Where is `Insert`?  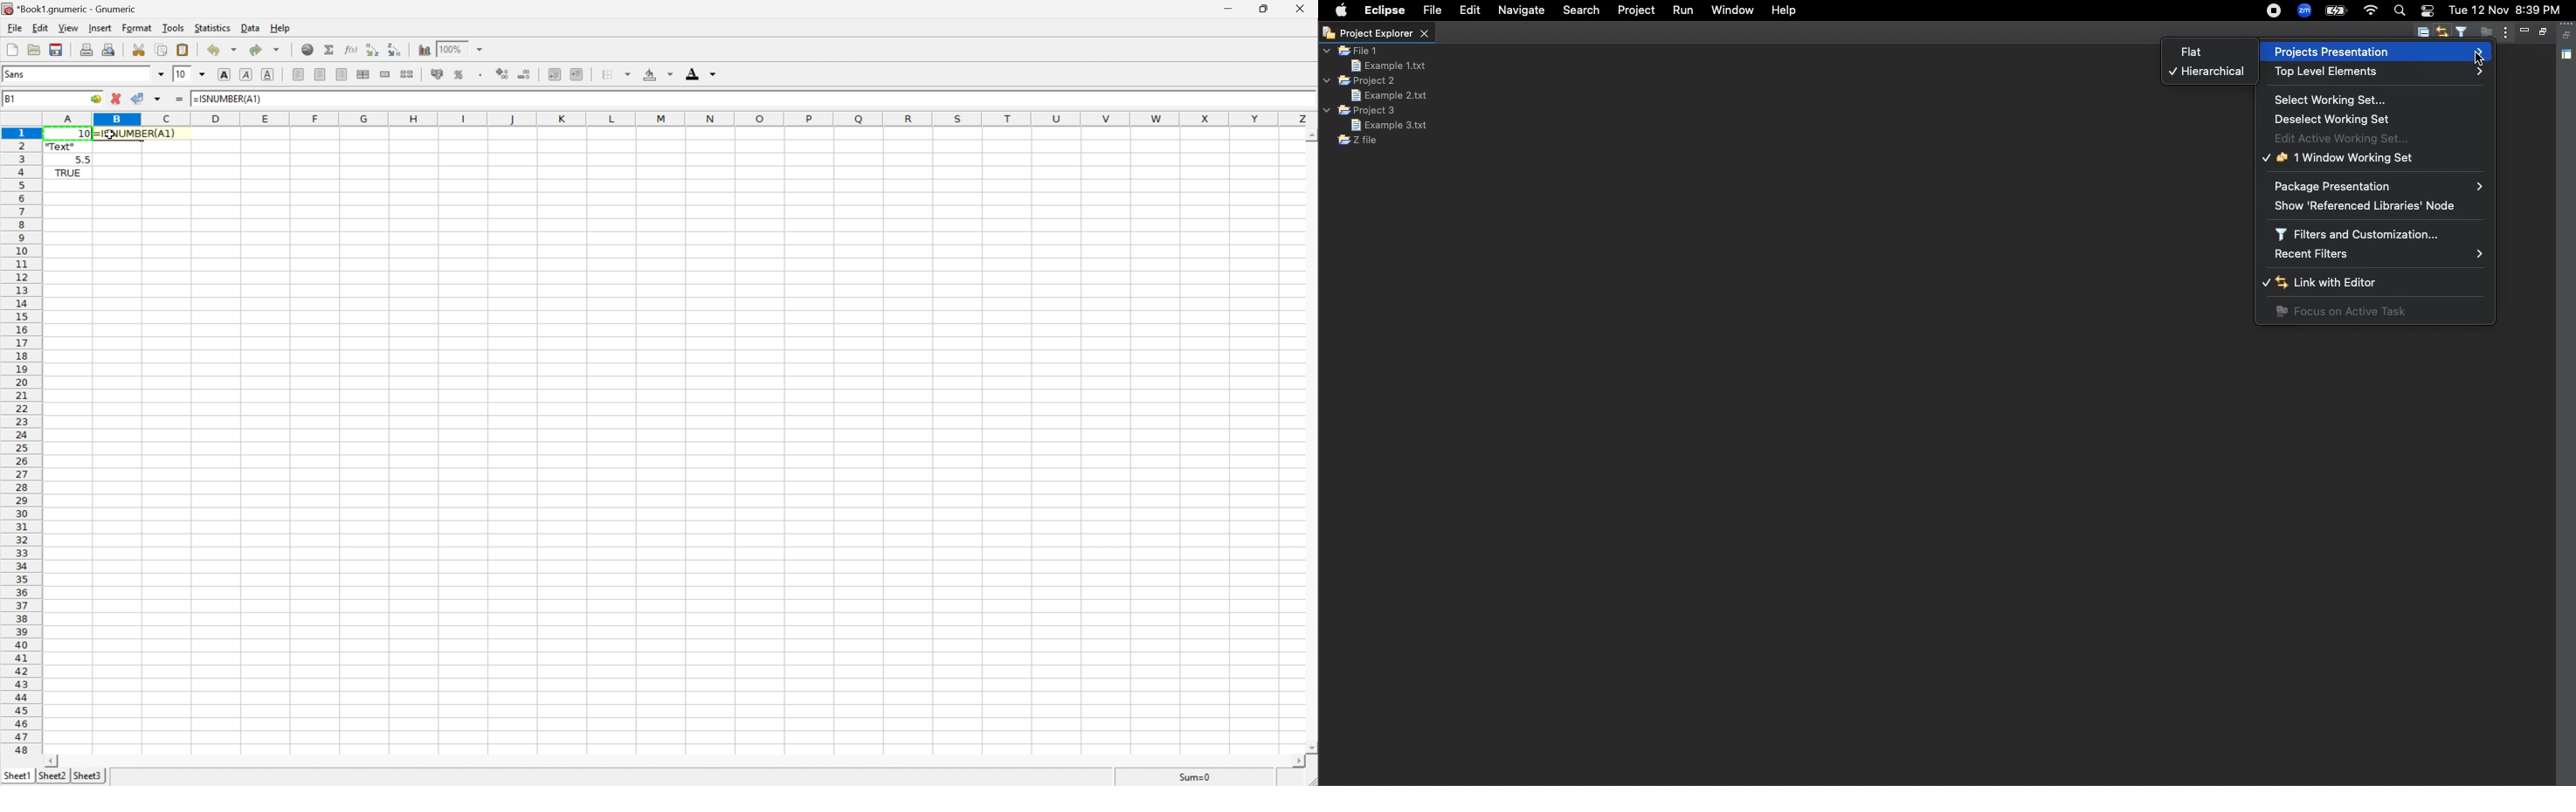 Insert is located at coordinates (99, 27).